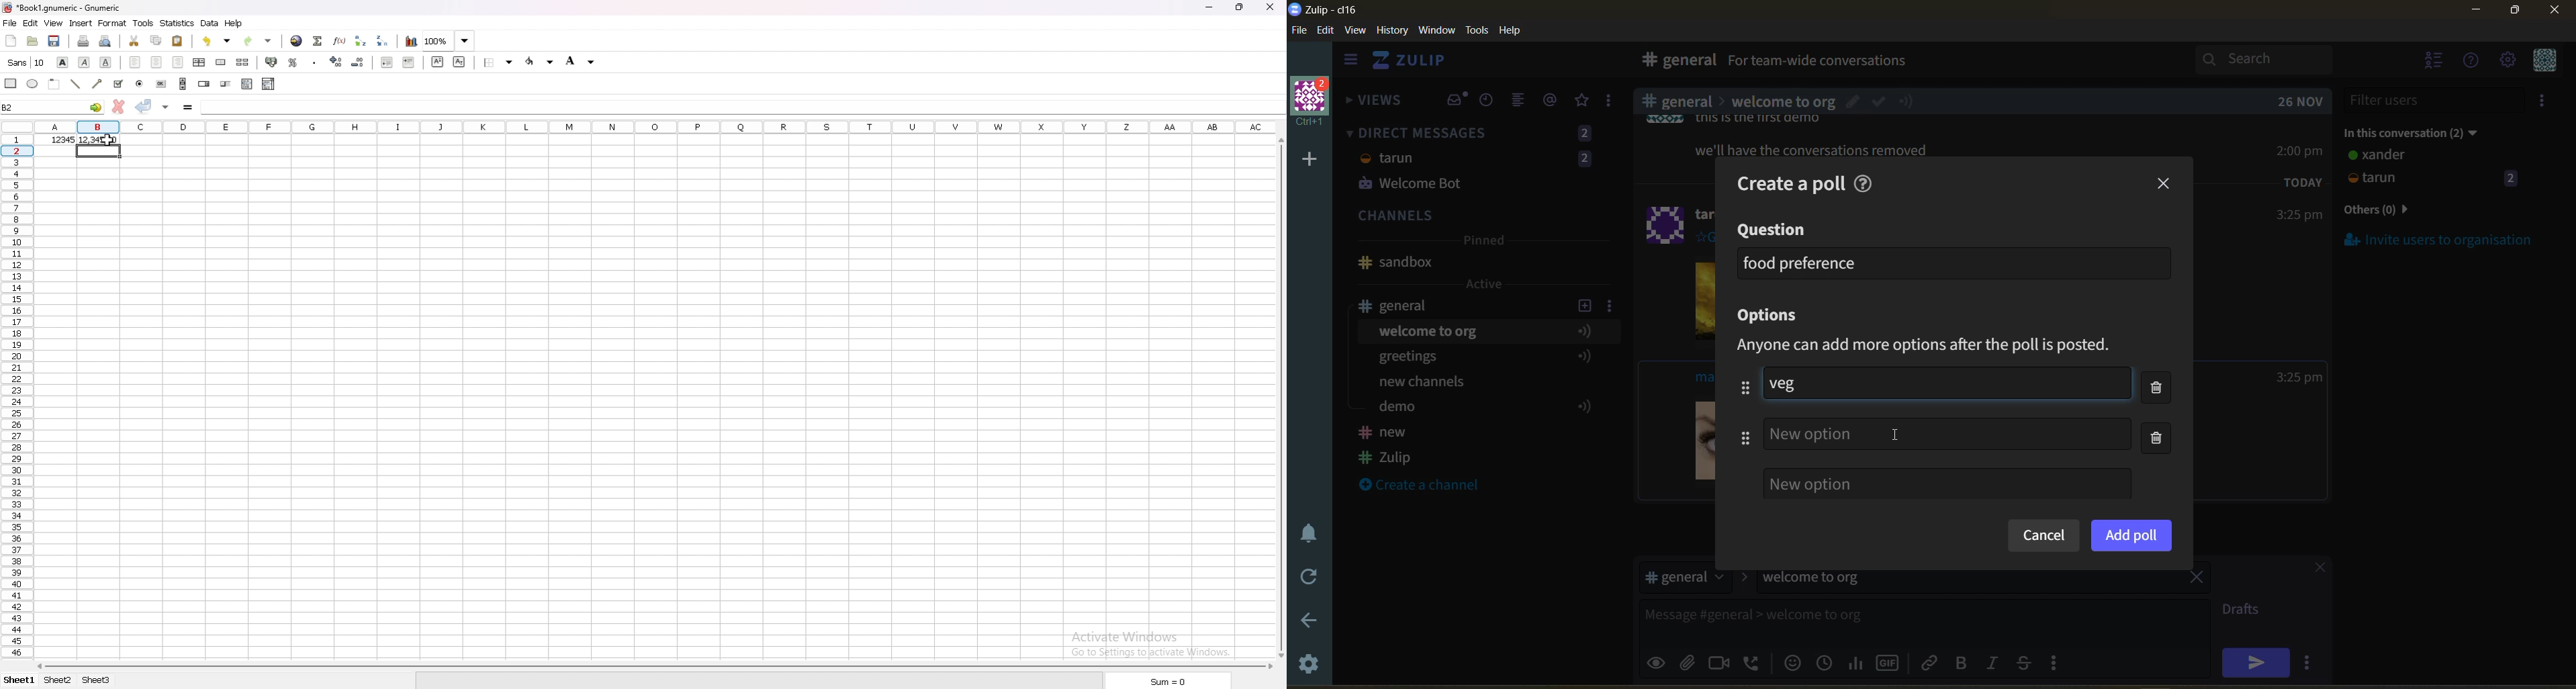 The image size is (2576, 700). Describe the element at coordinates (2542, 61) in the screenshot. I see `personal menu` at that location.